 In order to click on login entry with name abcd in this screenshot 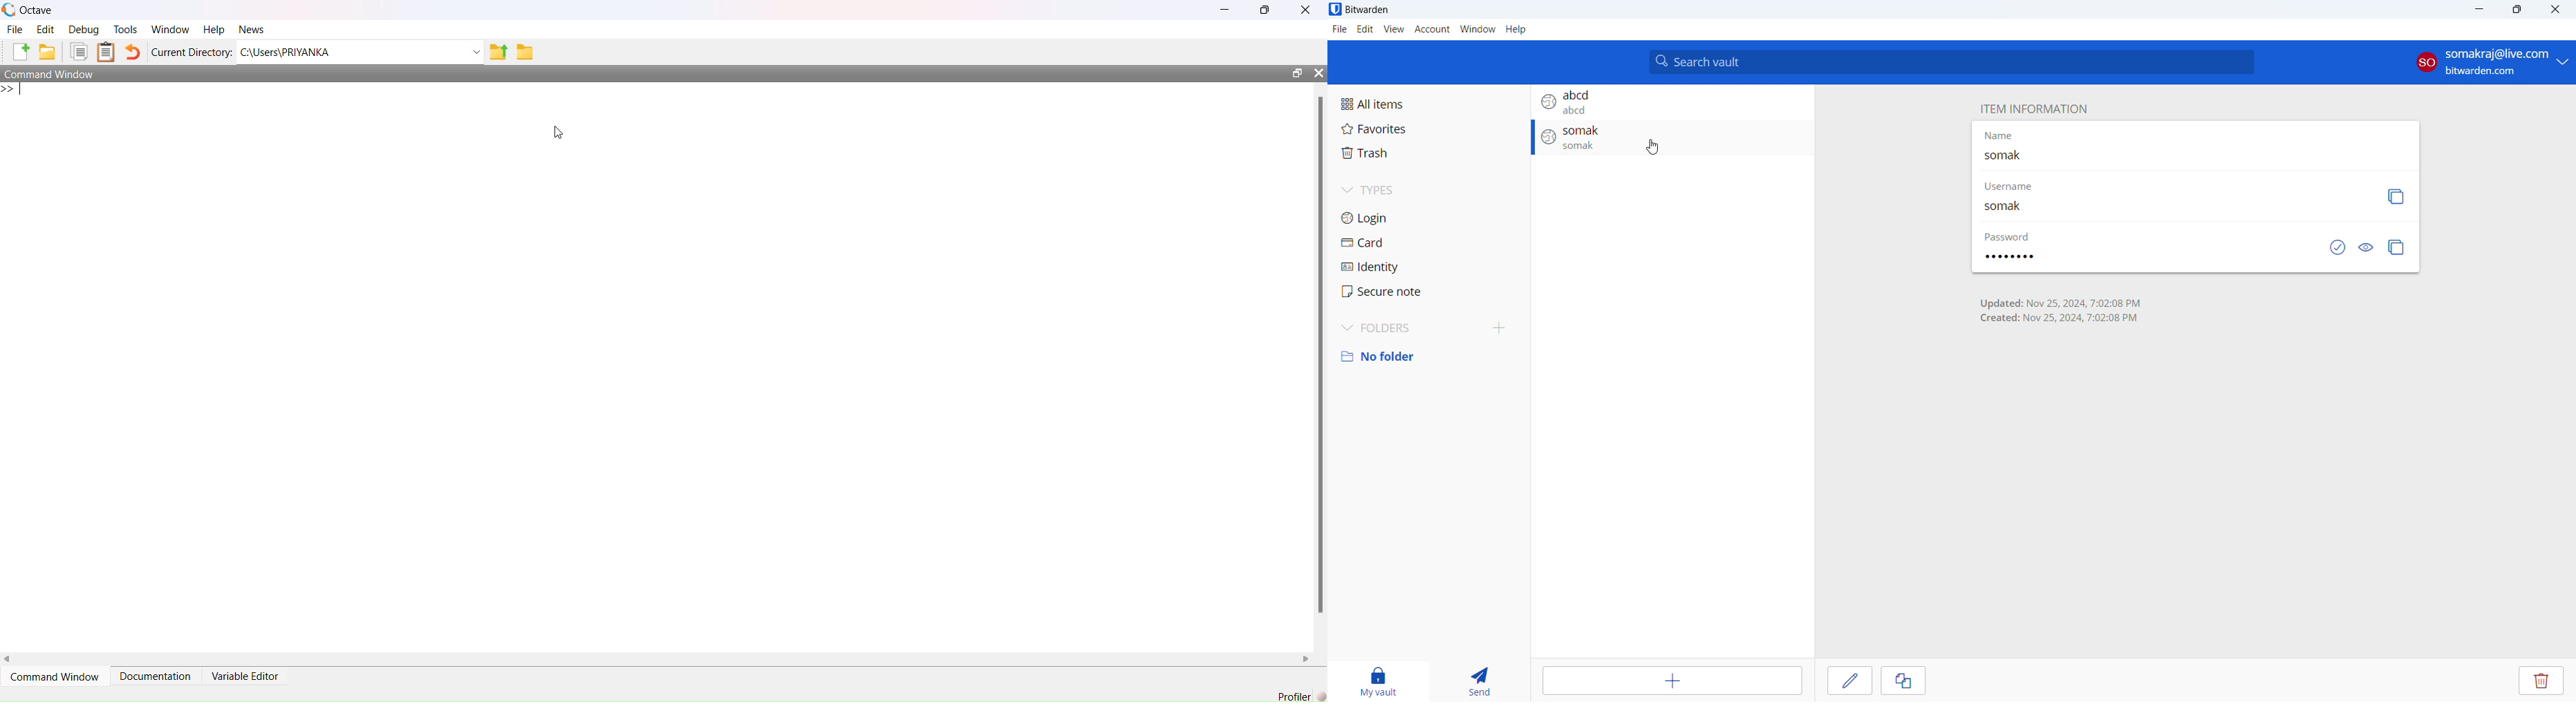, I will do `click(1672, 101)`.